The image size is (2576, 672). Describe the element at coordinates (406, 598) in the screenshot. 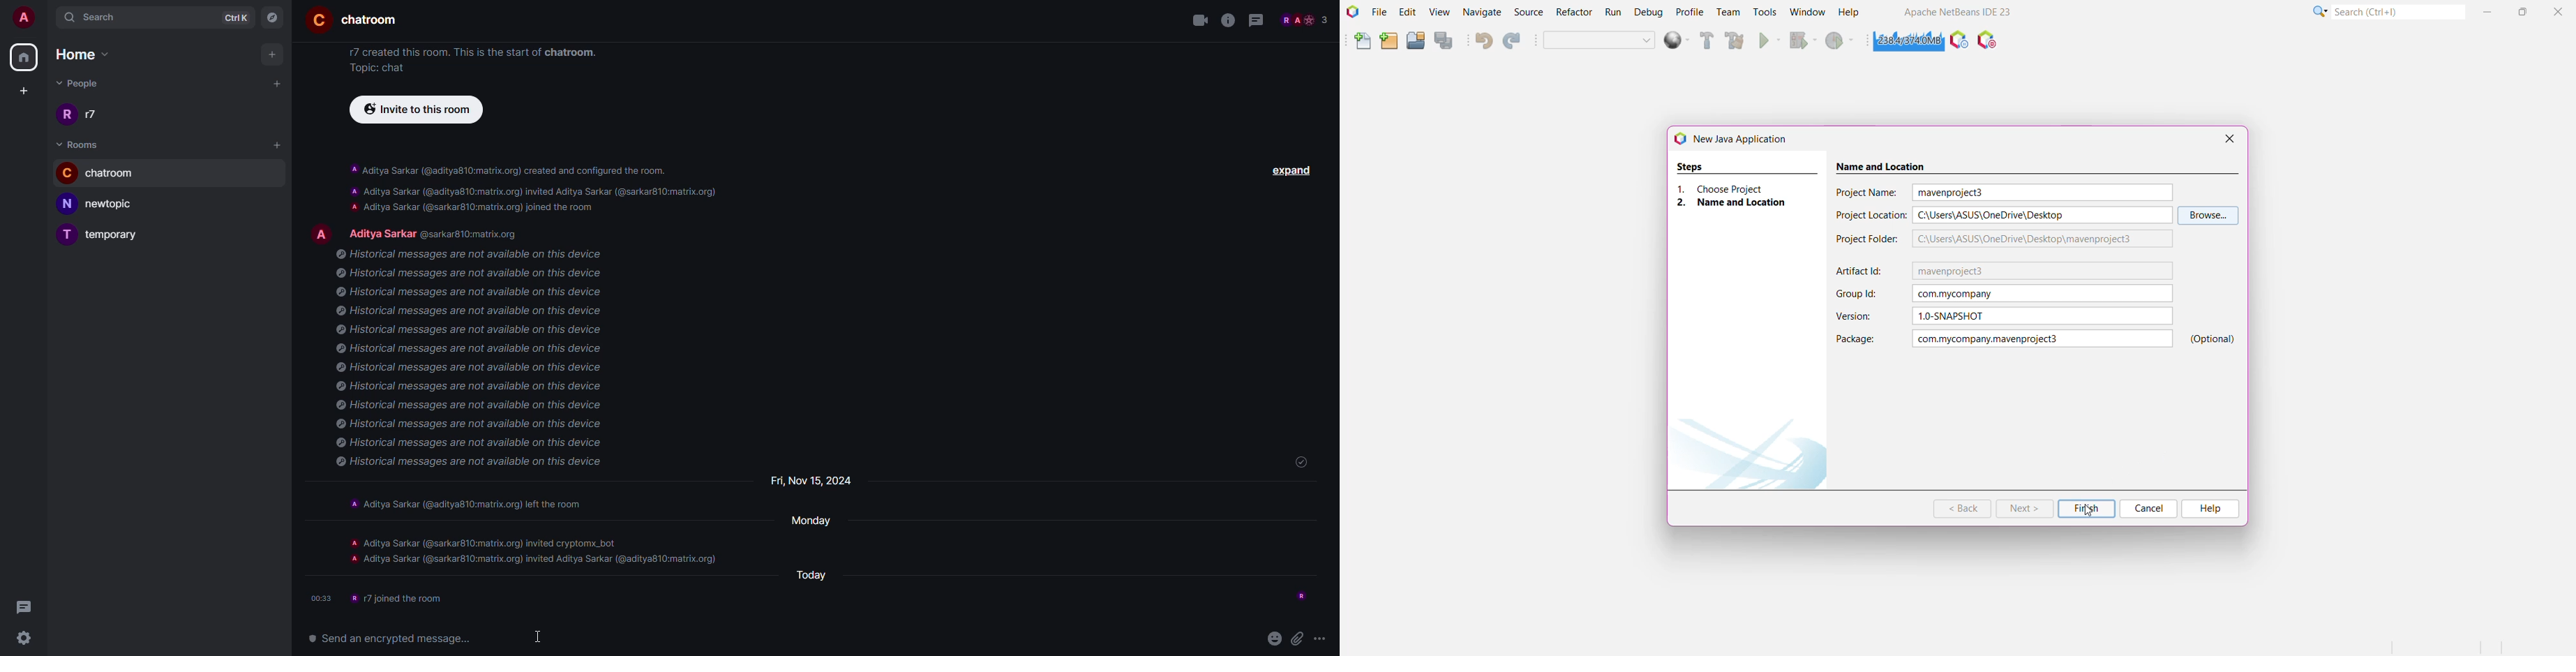

I see `info` at that location.